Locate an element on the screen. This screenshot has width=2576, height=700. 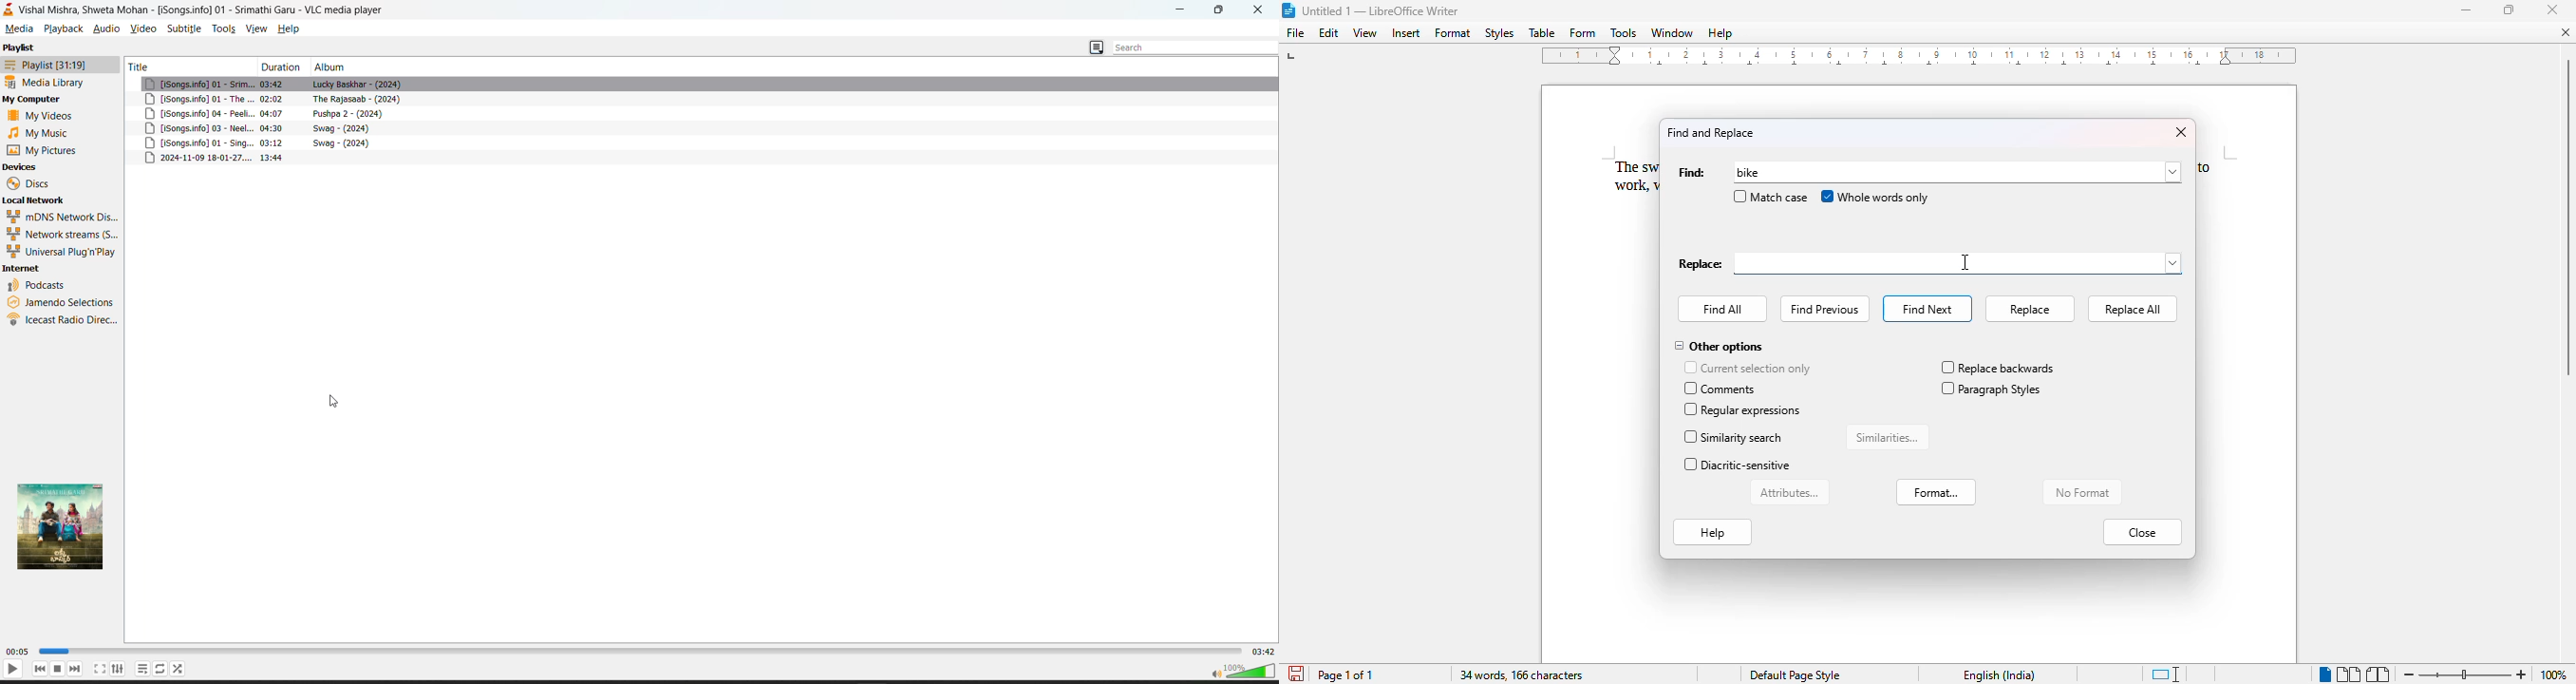
subtitle is located at coordinates (181, 29).